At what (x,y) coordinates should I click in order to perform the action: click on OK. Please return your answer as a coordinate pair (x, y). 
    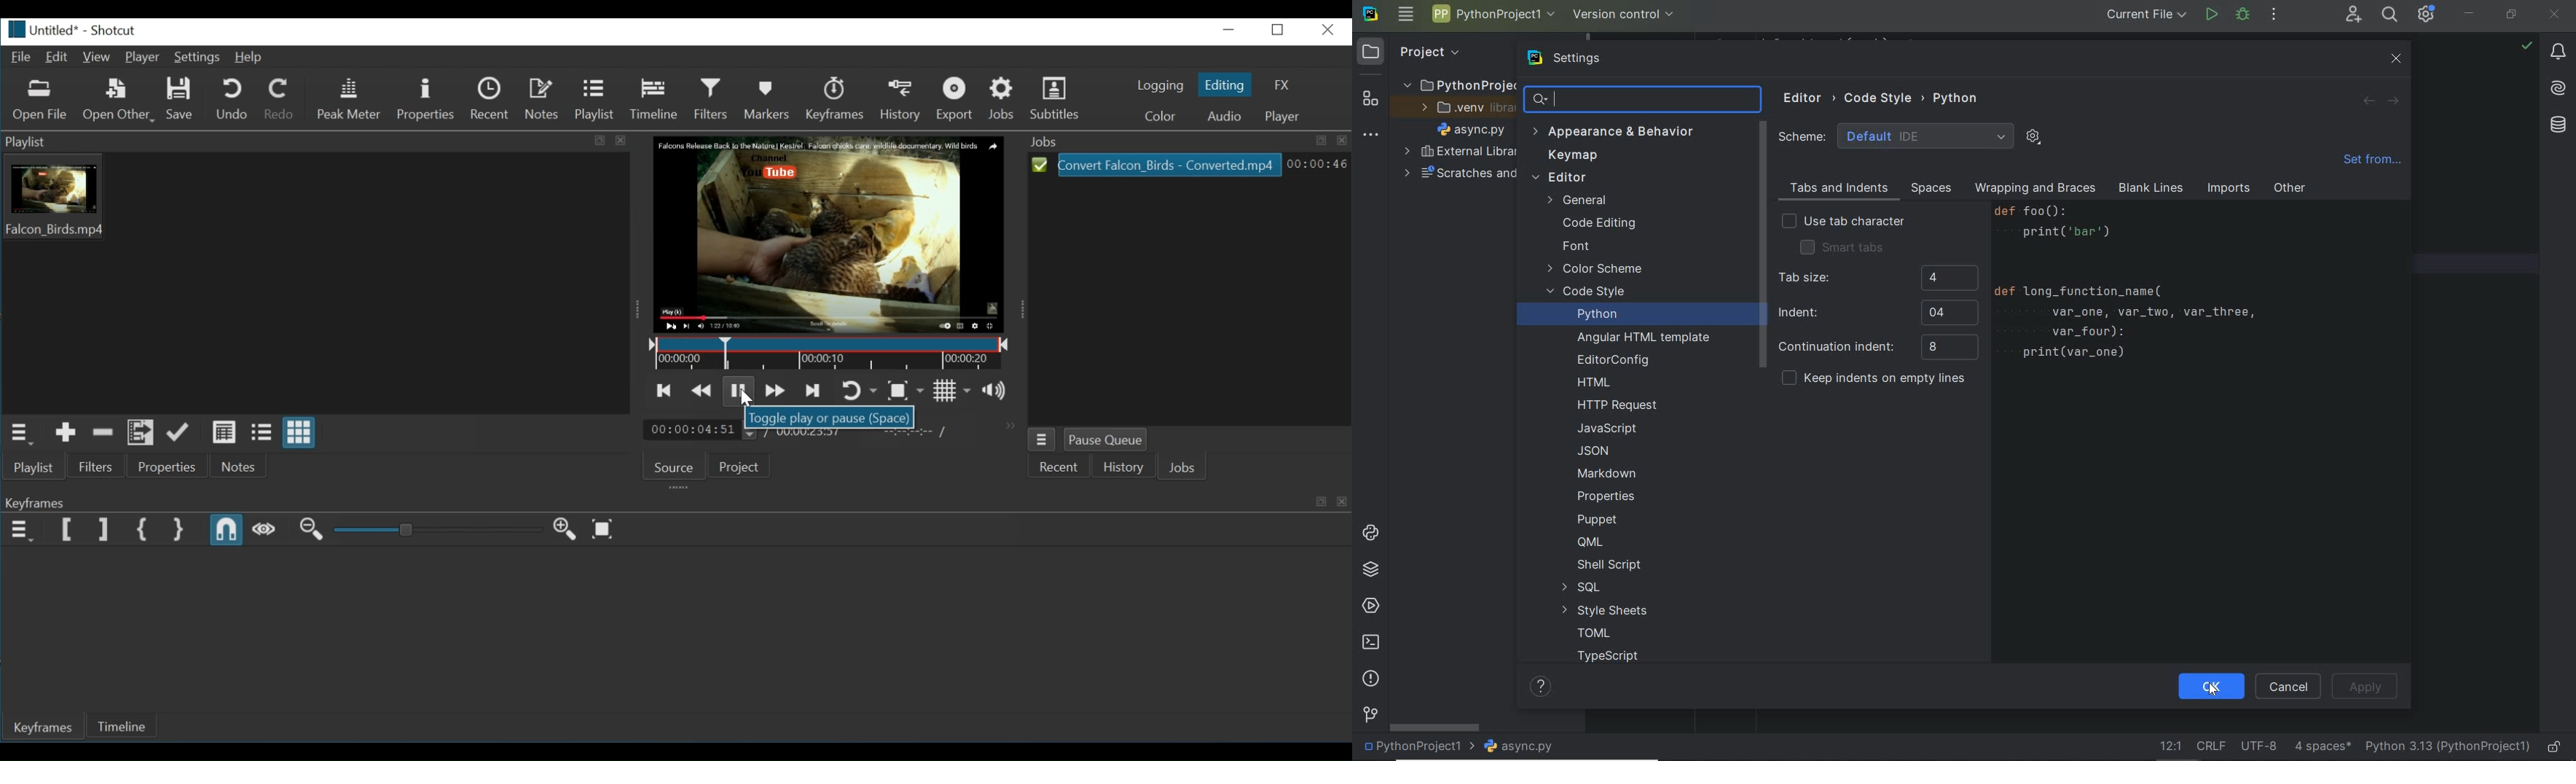
    Looking at the image, I should click on (2207, 687).